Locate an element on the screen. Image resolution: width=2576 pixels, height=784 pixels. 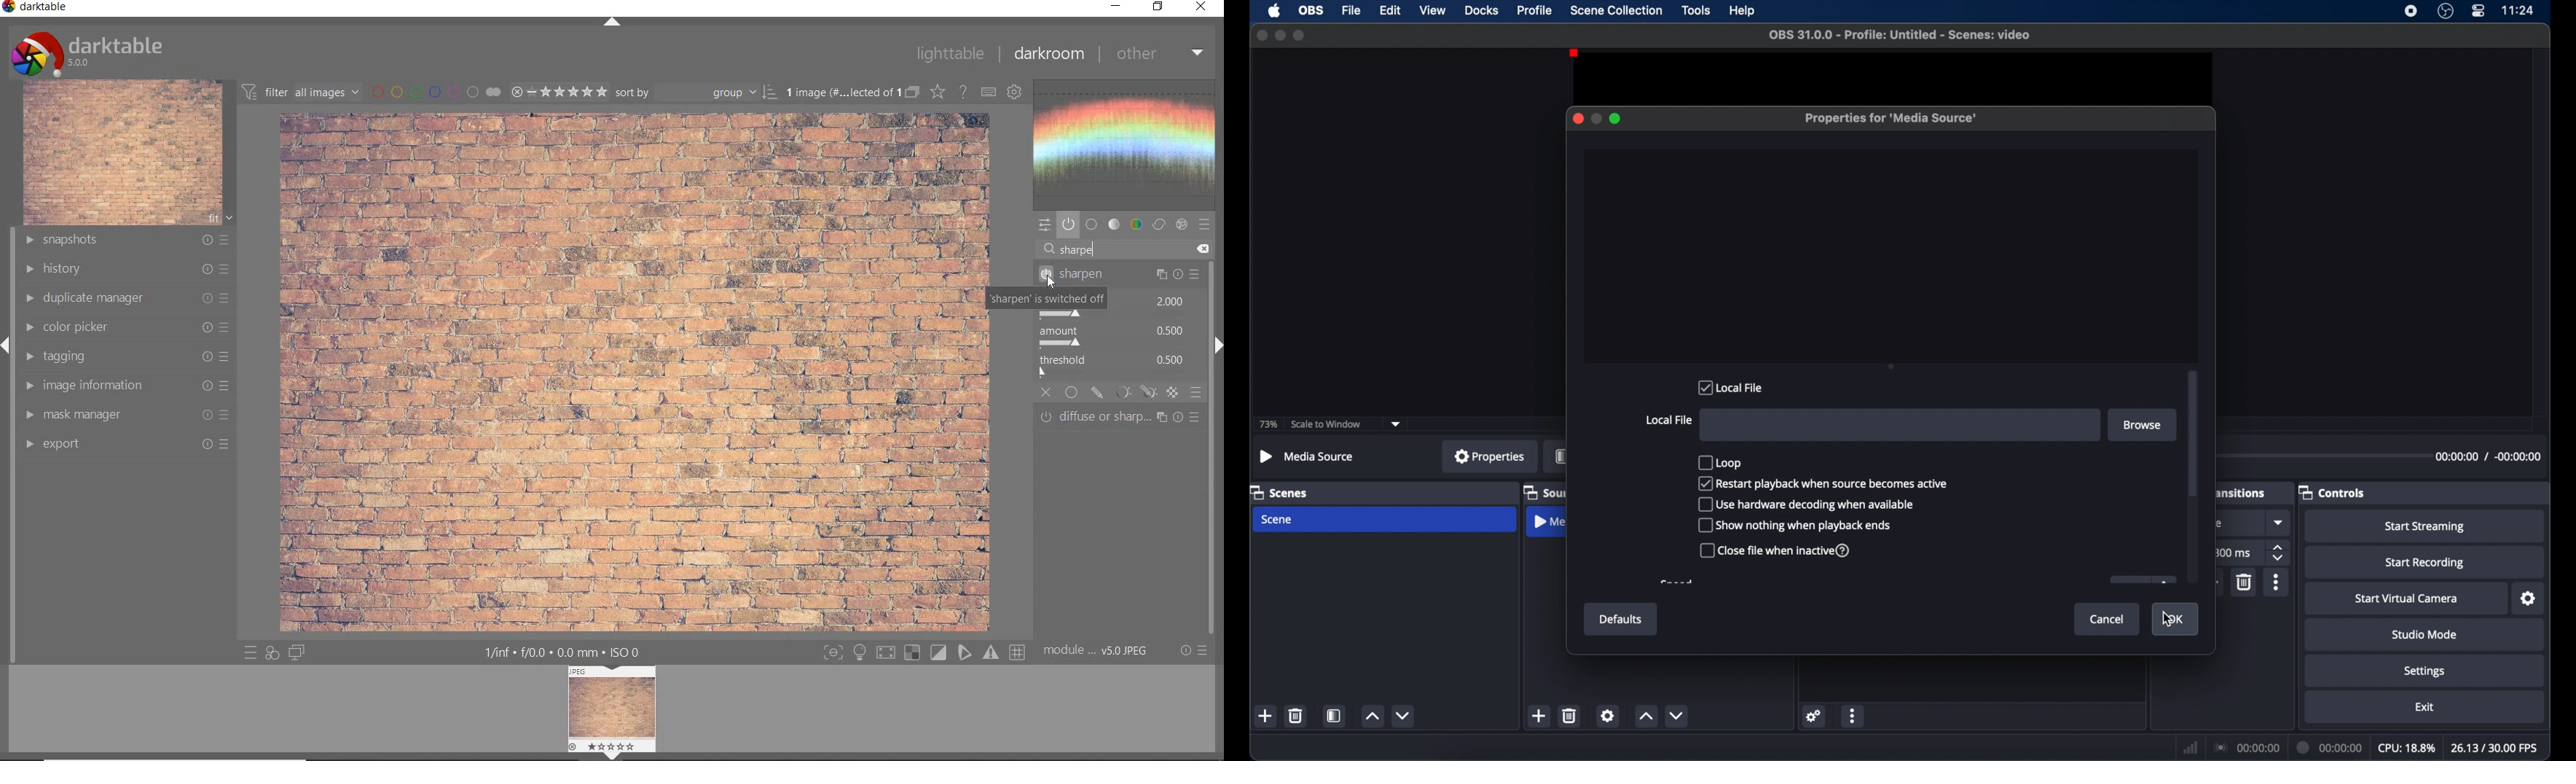
start virtual camera is located at coordinates (2406, 599).